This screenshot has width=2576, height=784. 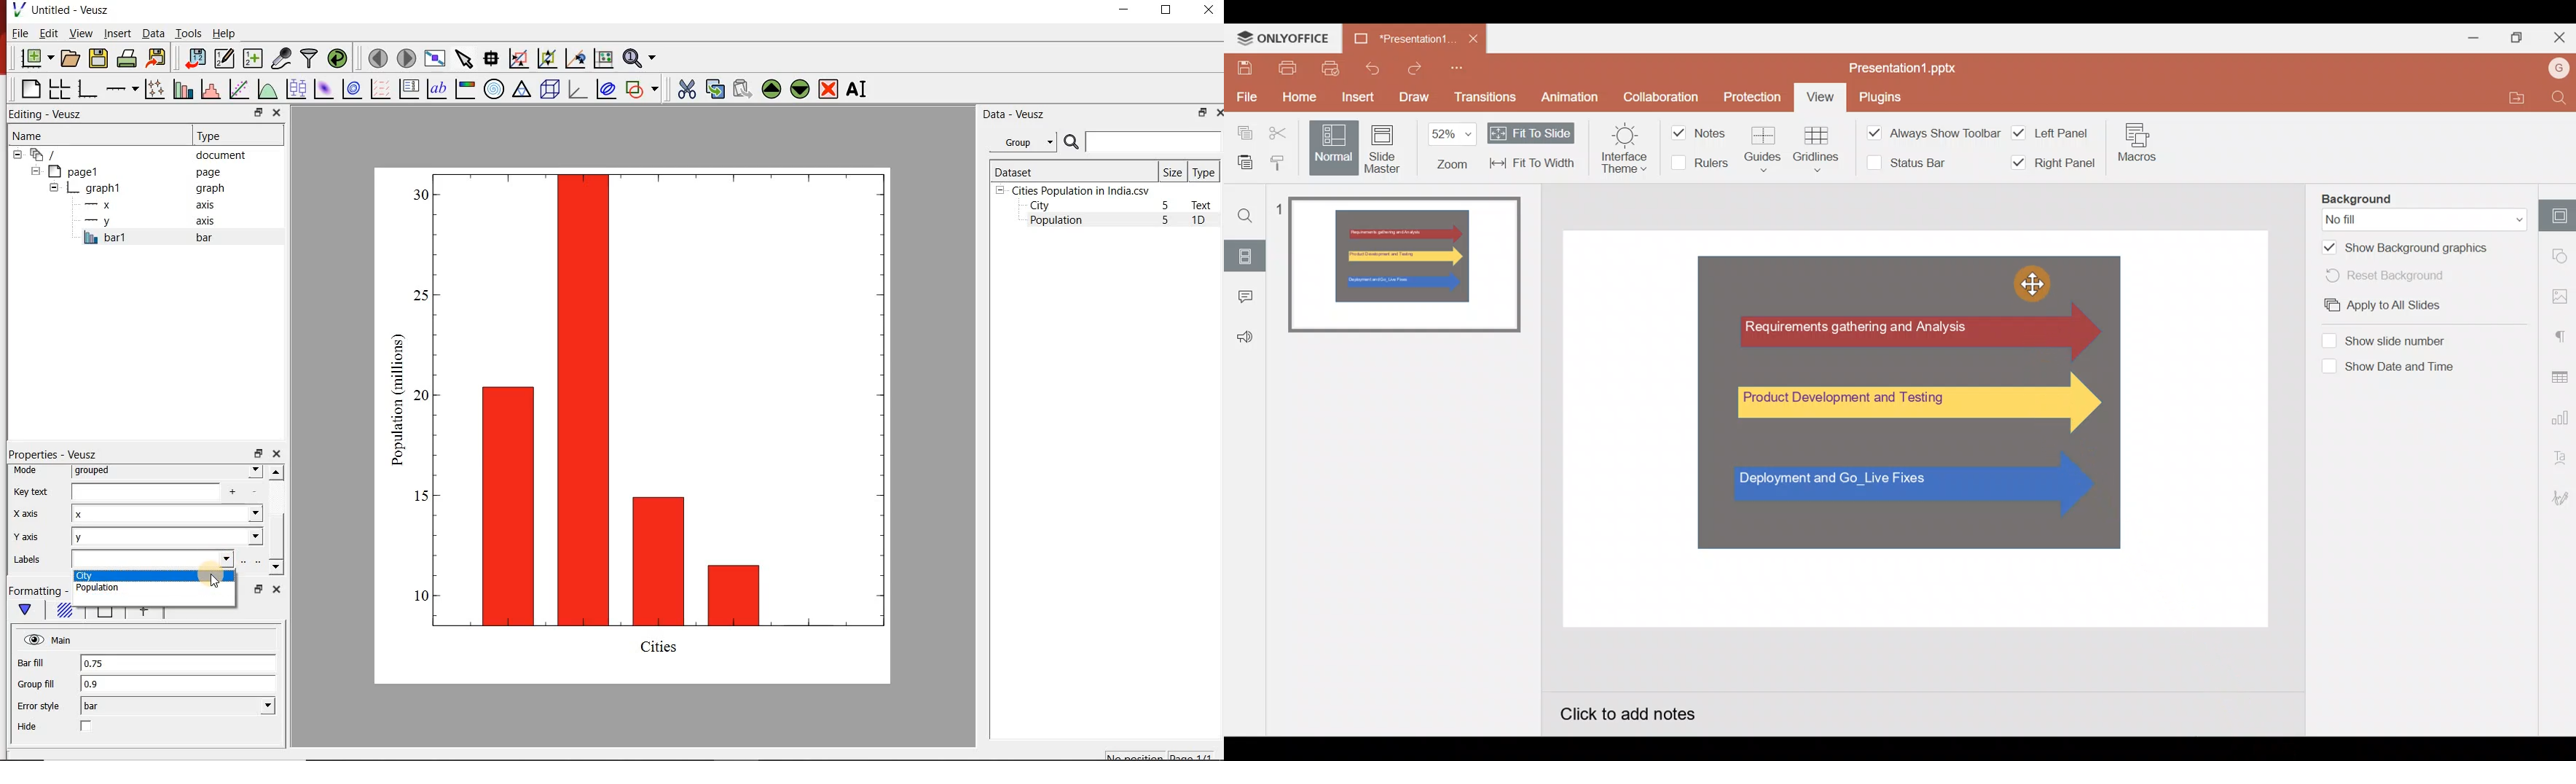 What do you see at coordinates (1457, 68) in the screenshot?
I see `Customize quick access toolbar` at bounding box center [1457, 68].